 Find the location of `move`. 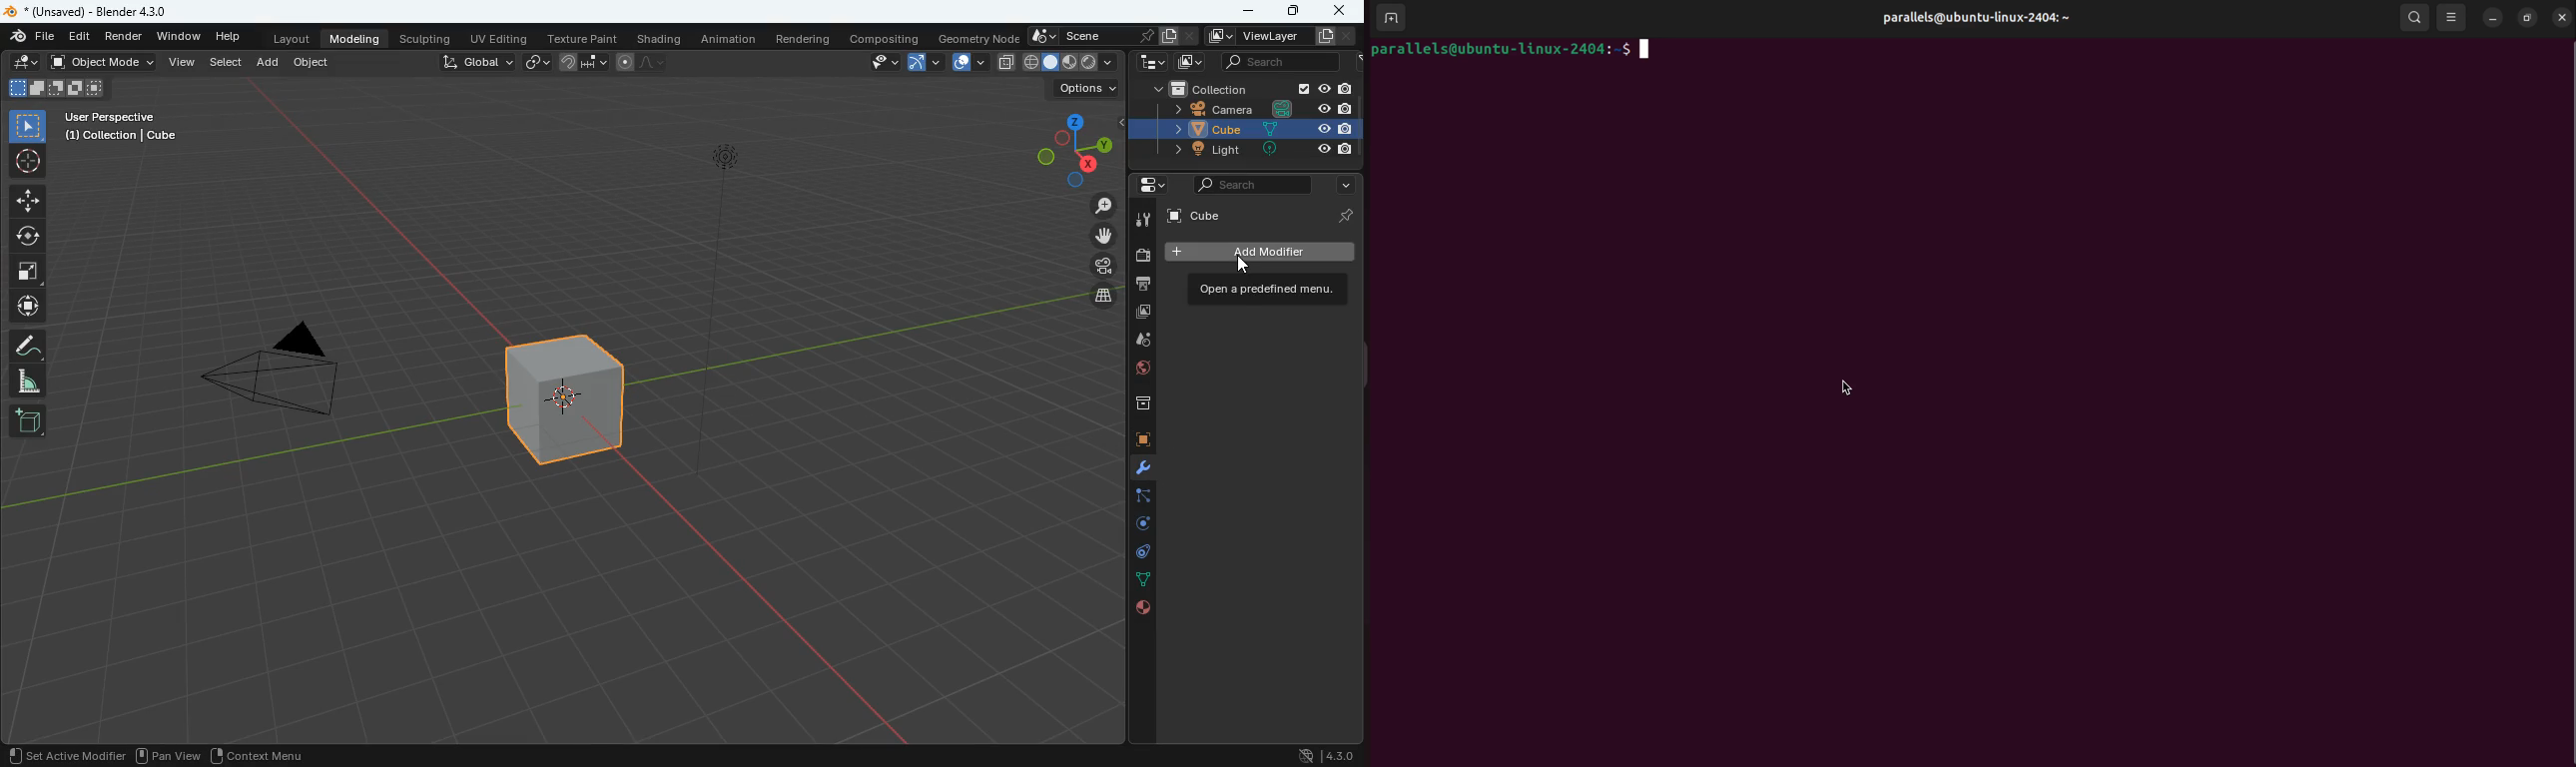

move is located at coordinates (28, 200).